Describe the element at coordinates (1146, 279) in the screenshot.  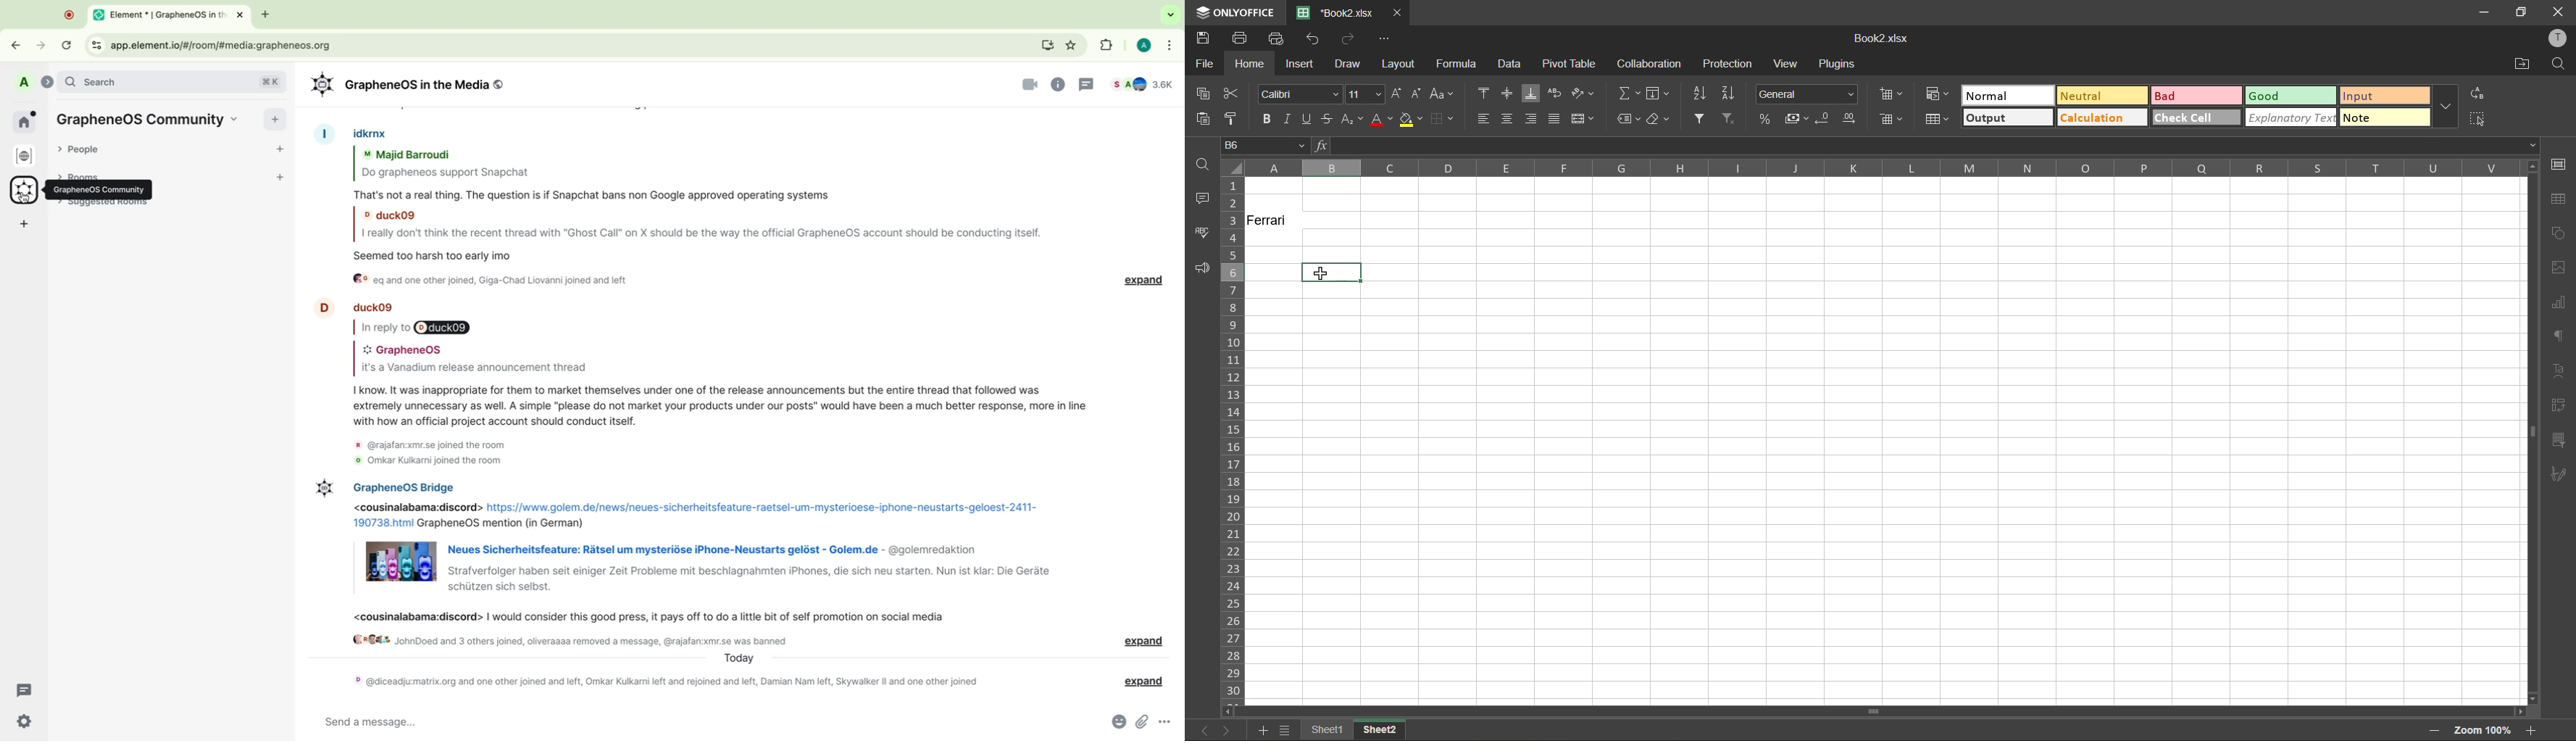
I see `expand` at that location.